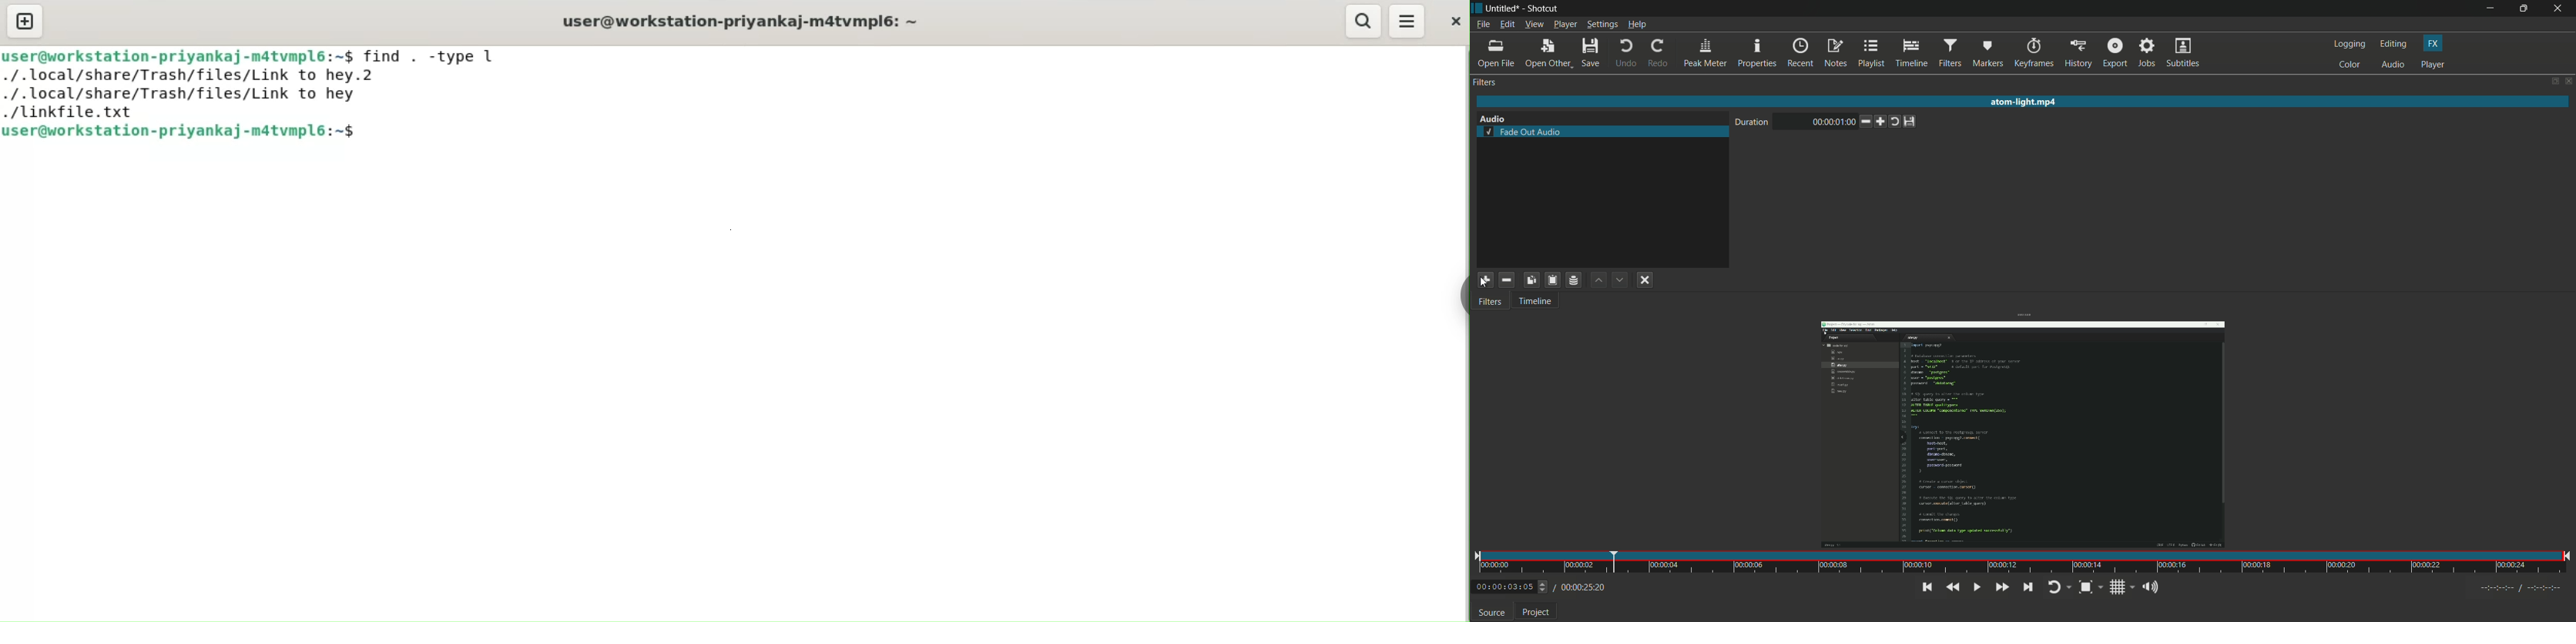 Image resolution: width=2576 pixels, height=644 pixels. I want to click on toggle grid, so click(2118, 587).